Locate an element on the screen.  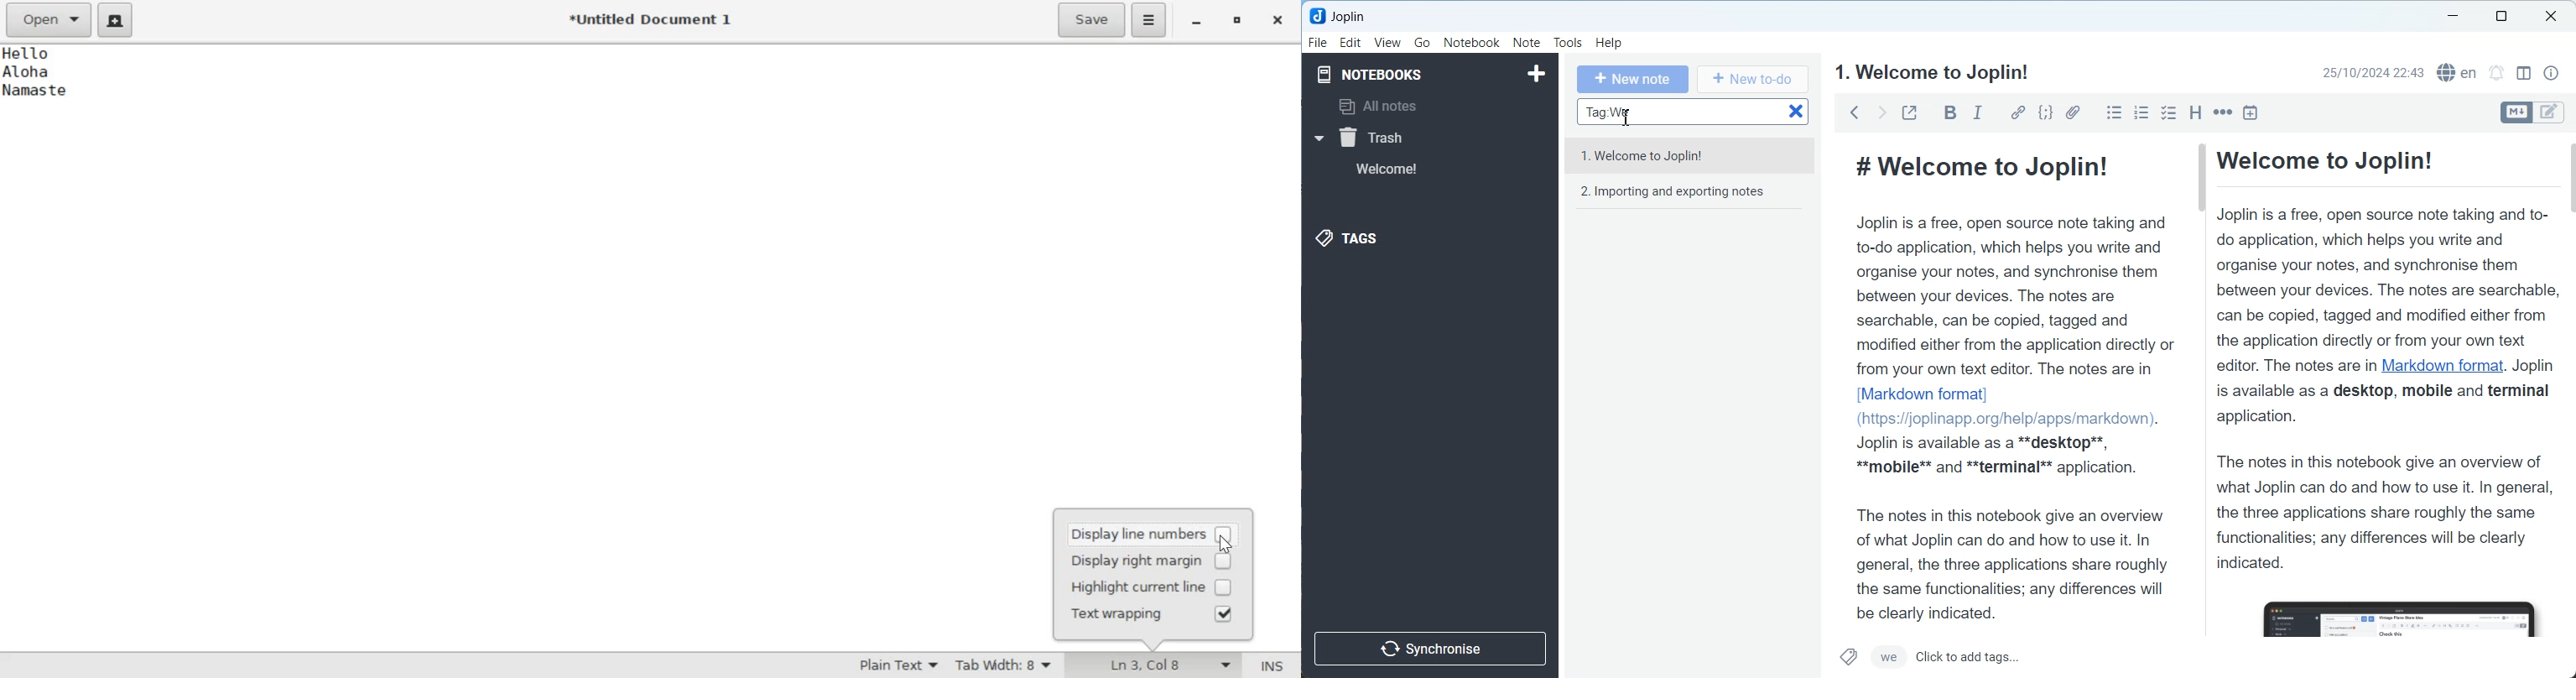
verticle scrollbar is located at coordinates (2568, 313).